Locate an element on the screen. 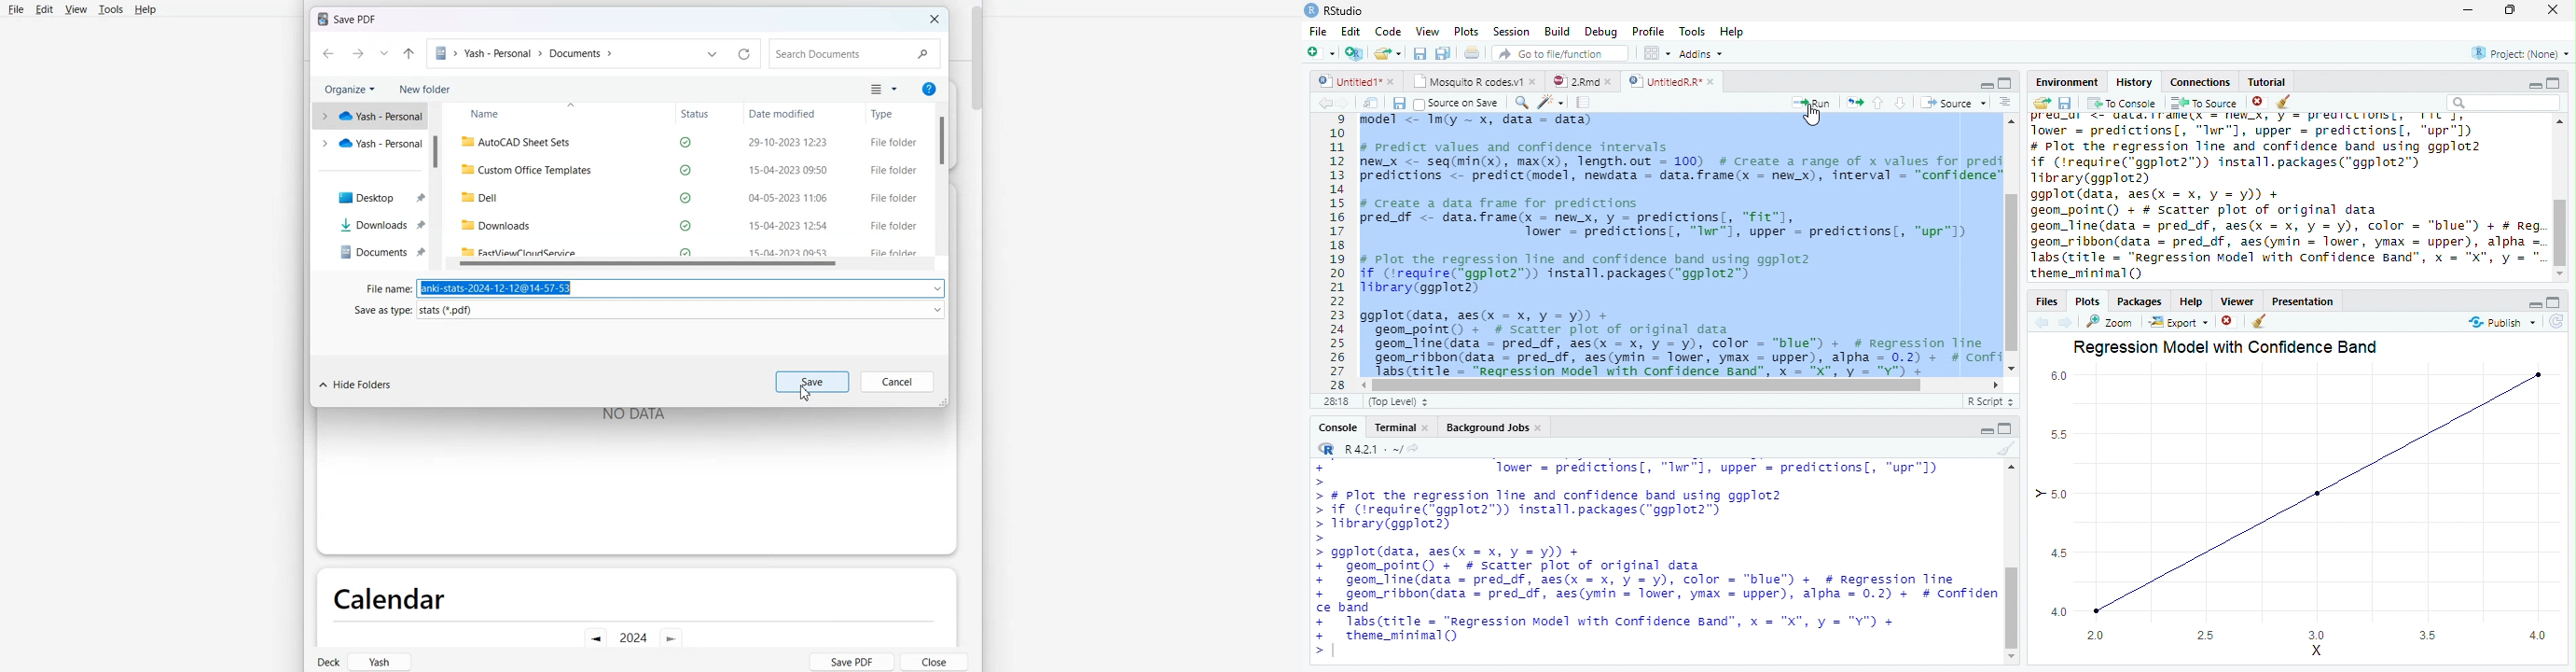  Cursor is located at coordinates (1337, 465).